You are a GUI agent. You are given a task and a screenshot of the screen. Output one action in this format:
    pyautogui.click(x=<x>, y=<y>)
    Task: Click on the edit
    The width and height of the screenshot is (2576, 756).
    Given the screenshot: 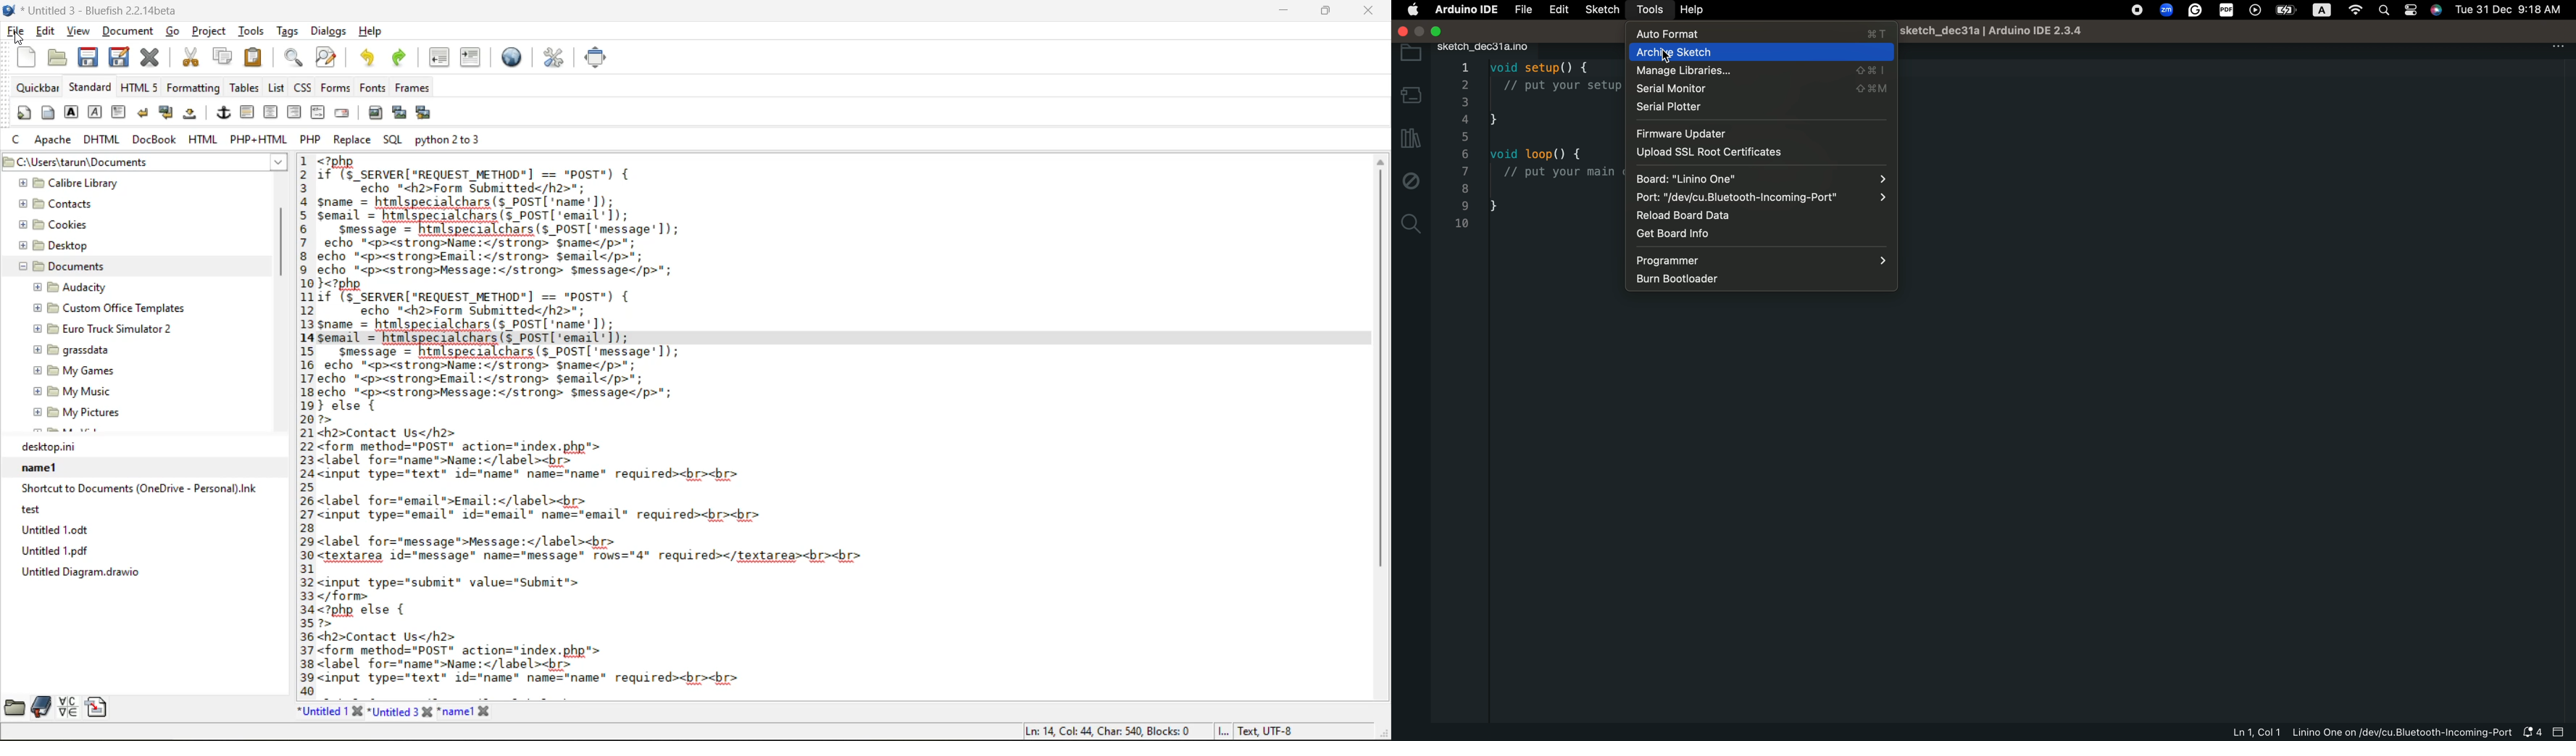 What is the action you would take?
    pyautogui.click(x=46, y=32)
    